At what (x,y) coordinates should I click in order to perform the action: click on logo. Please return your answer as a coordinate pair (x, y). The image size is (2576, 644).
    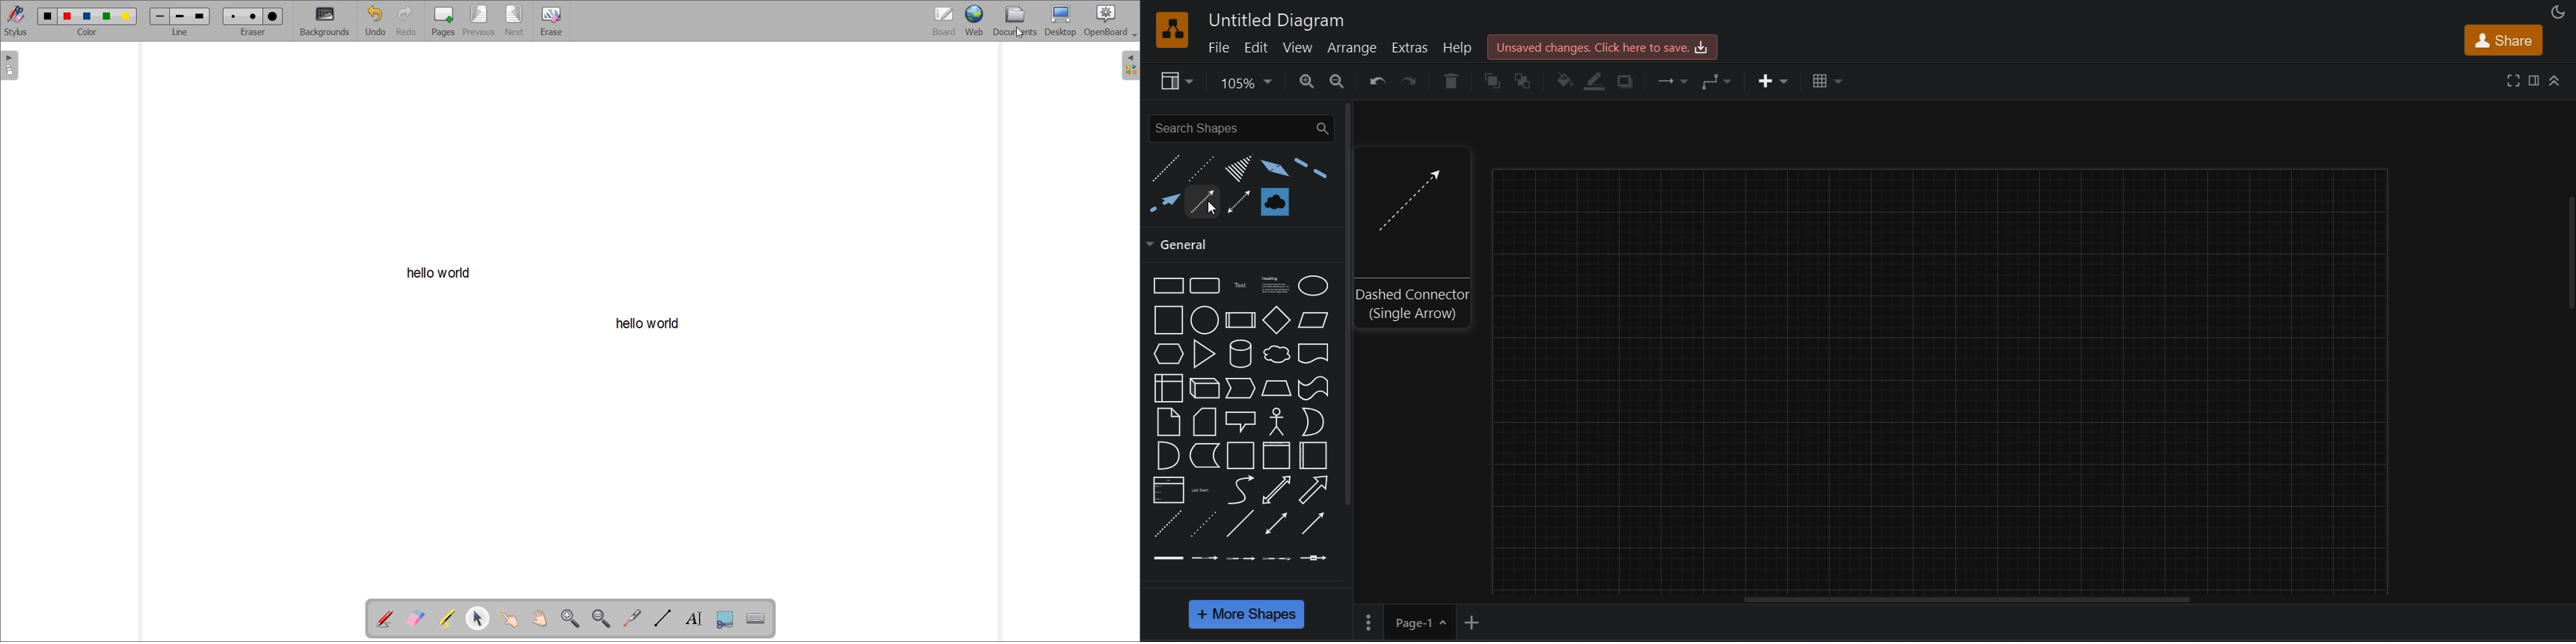
    Looking at the image, I should click on (1173, 30).